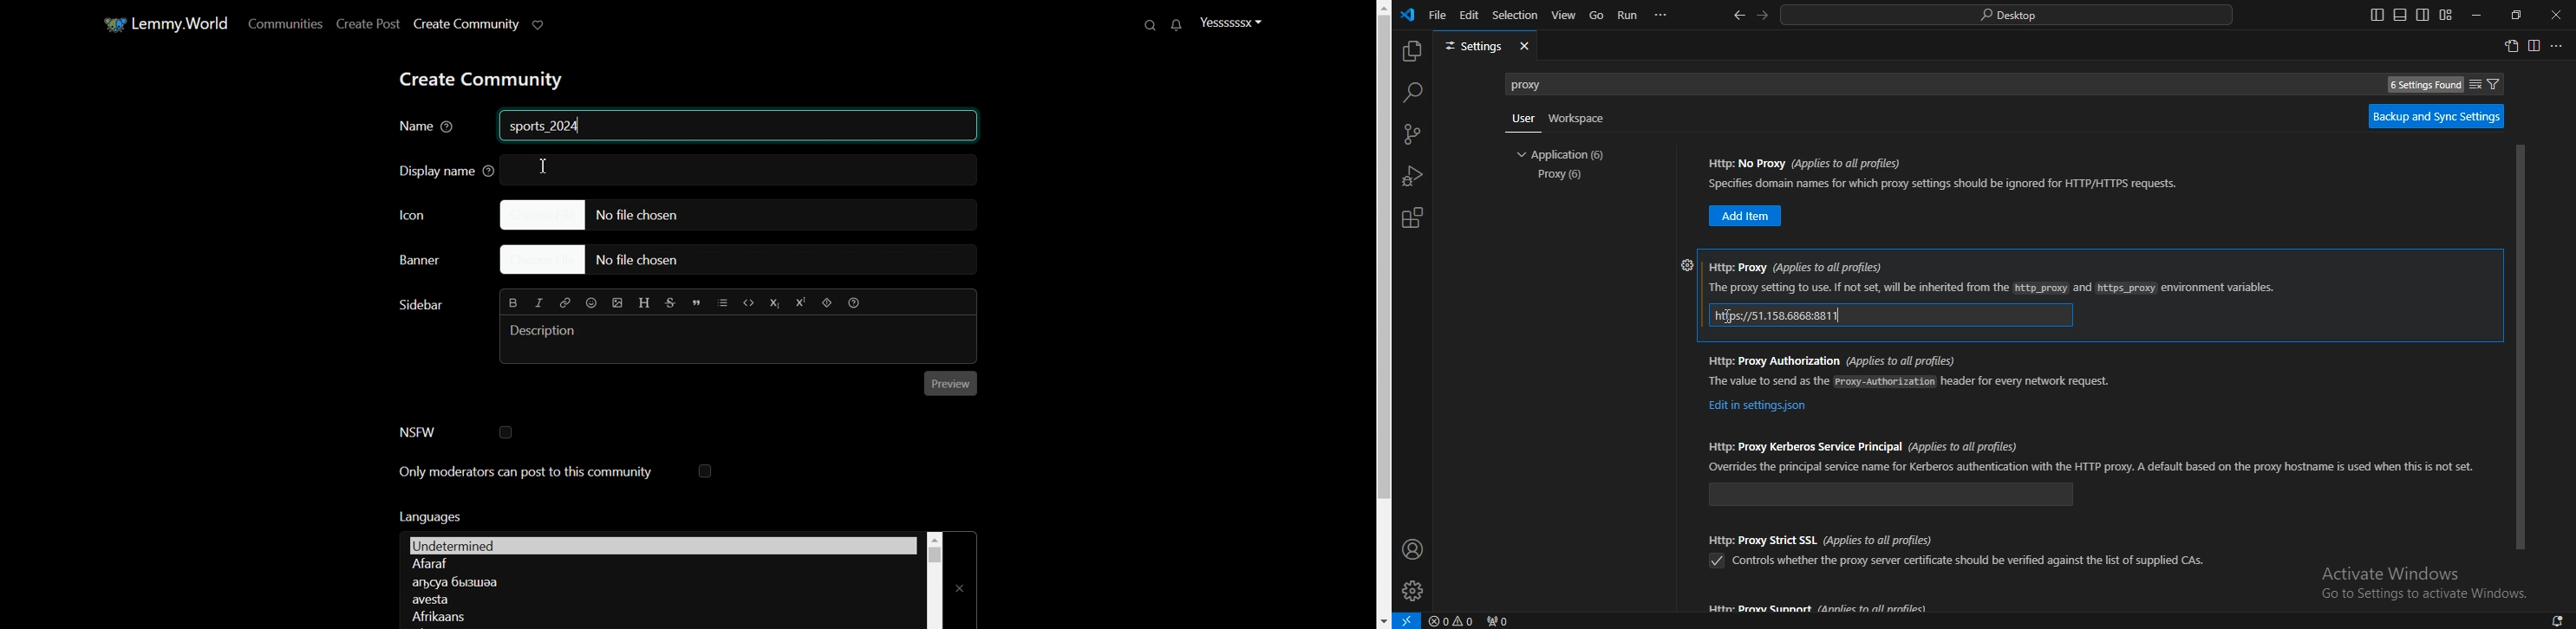  I want to click on https: proxy kerberos service principal, so click(1862, 444).